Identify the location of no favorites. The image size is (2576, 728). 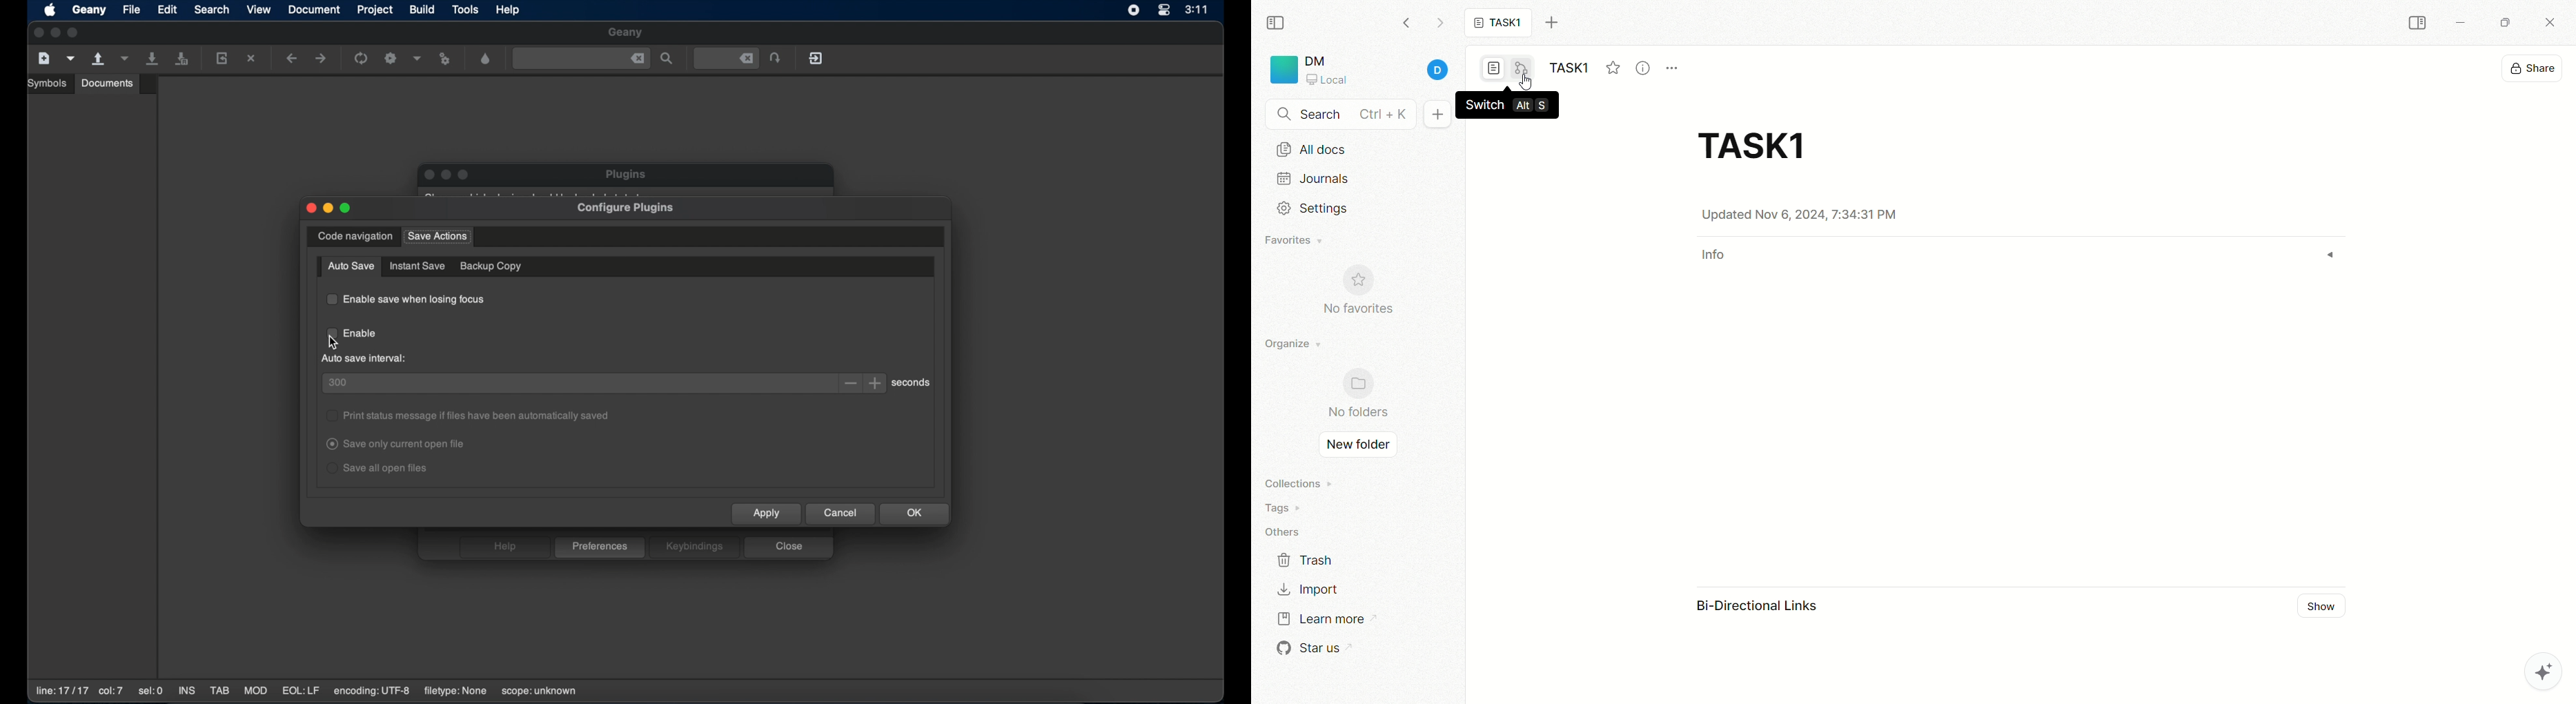
(1365, 298).